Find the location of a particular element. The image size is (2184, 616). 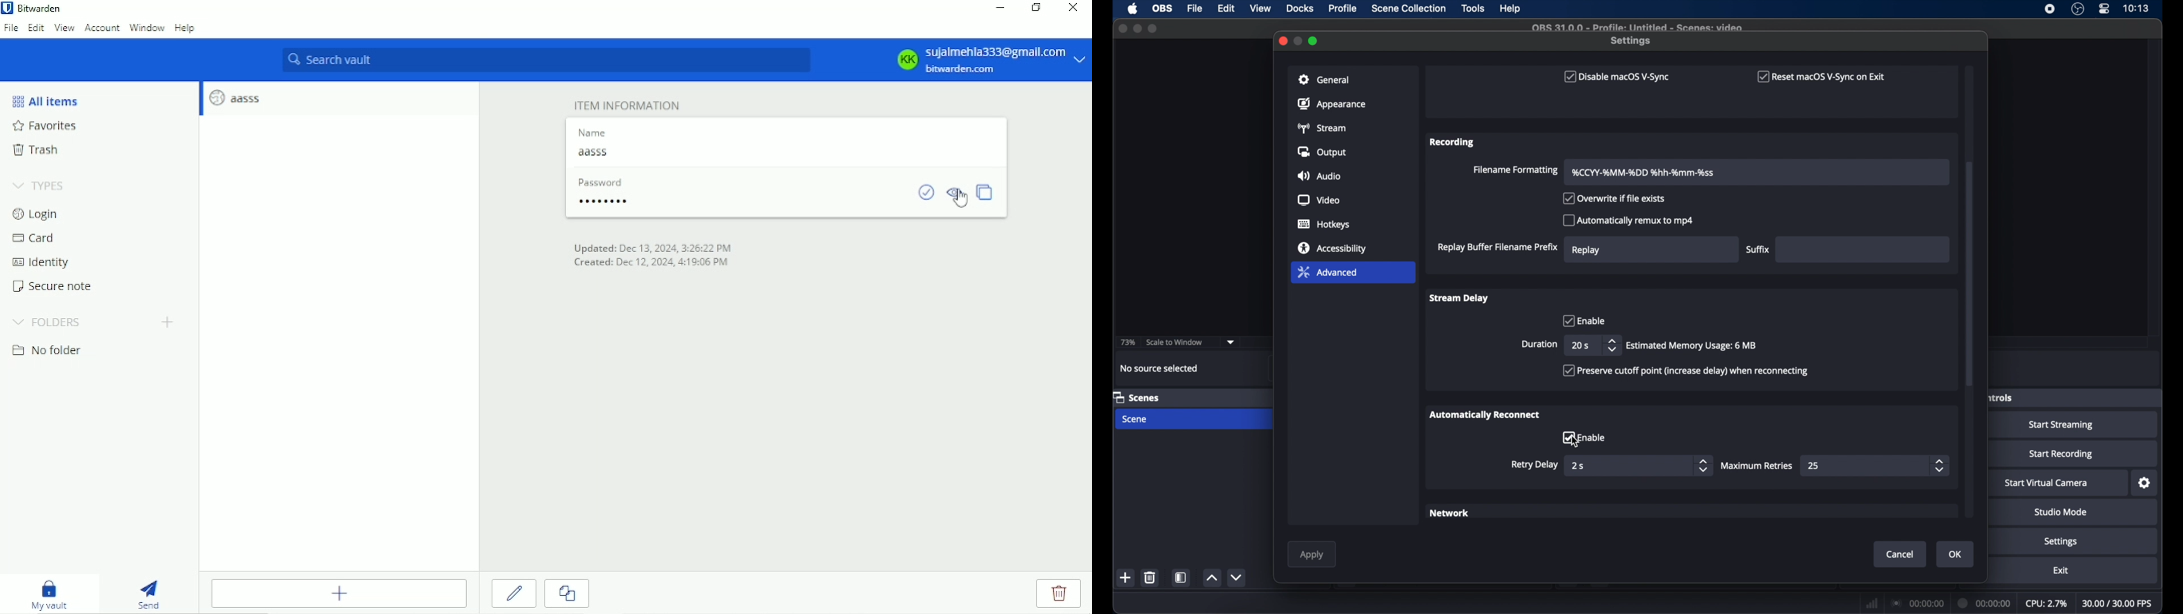

Filename format is located at coordinates (1645, 172).